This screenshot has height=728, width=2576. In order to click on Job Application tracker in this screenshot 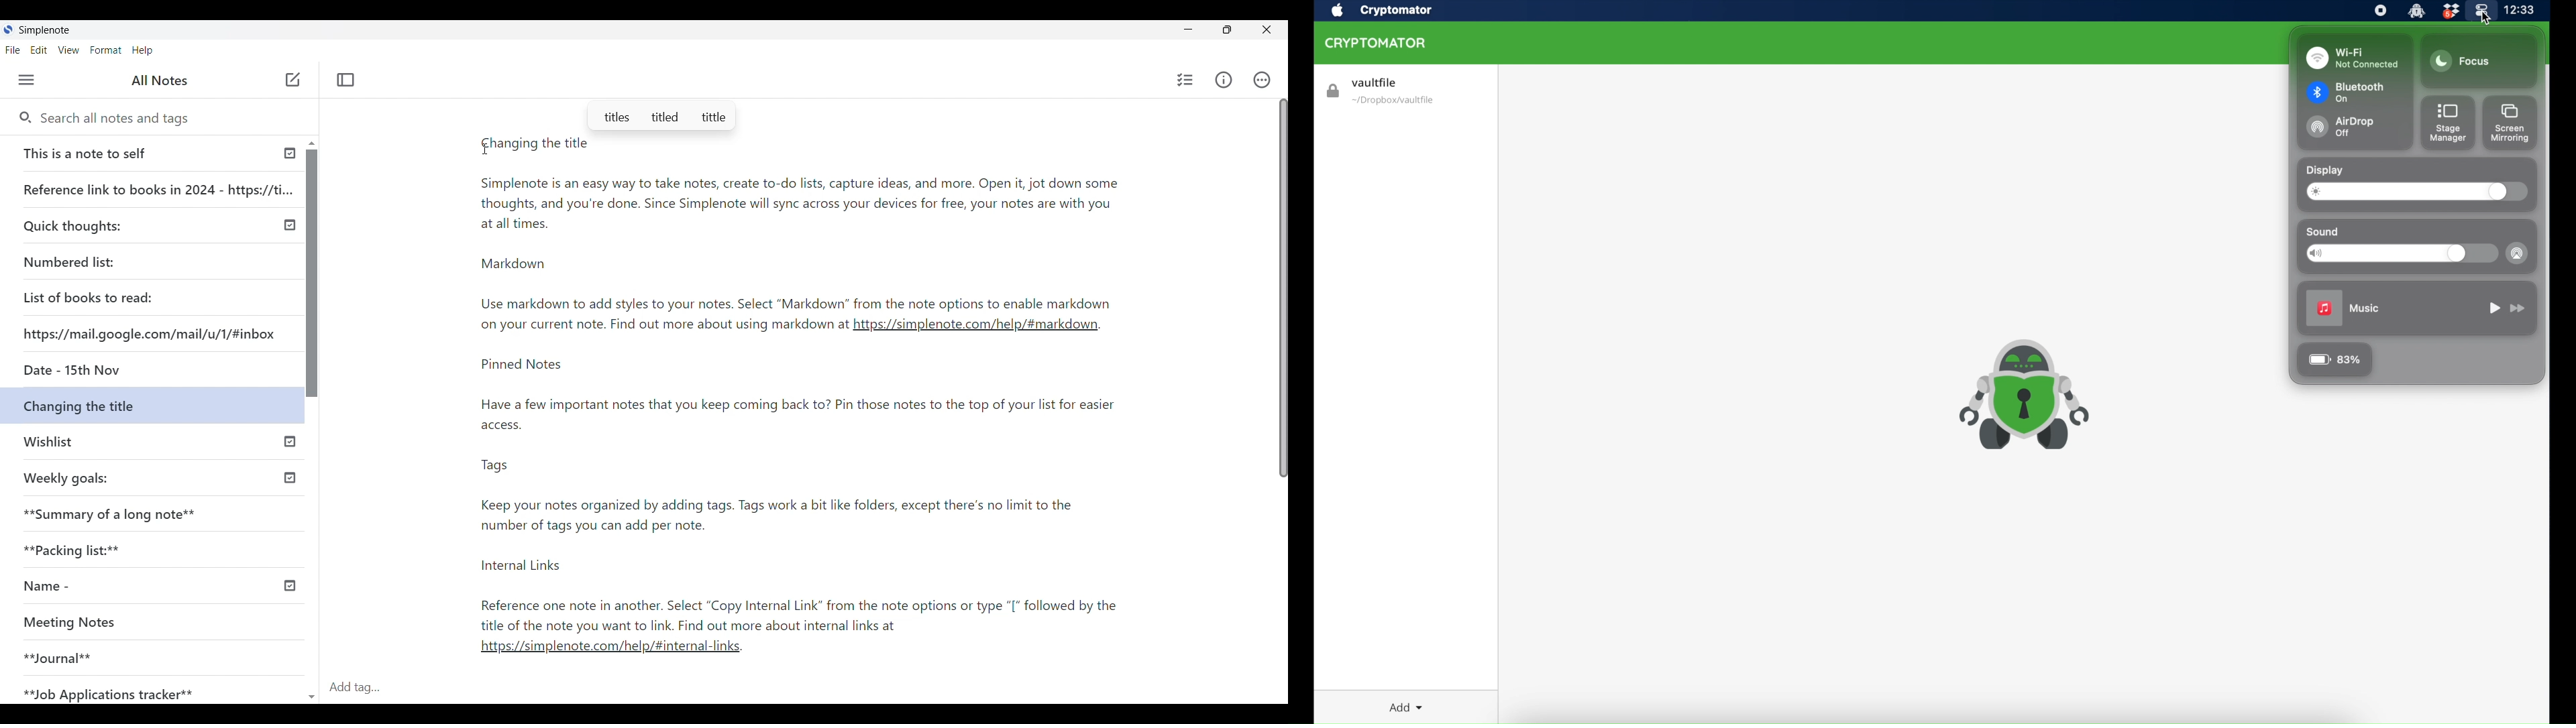, I will do `click(105, 690)`.